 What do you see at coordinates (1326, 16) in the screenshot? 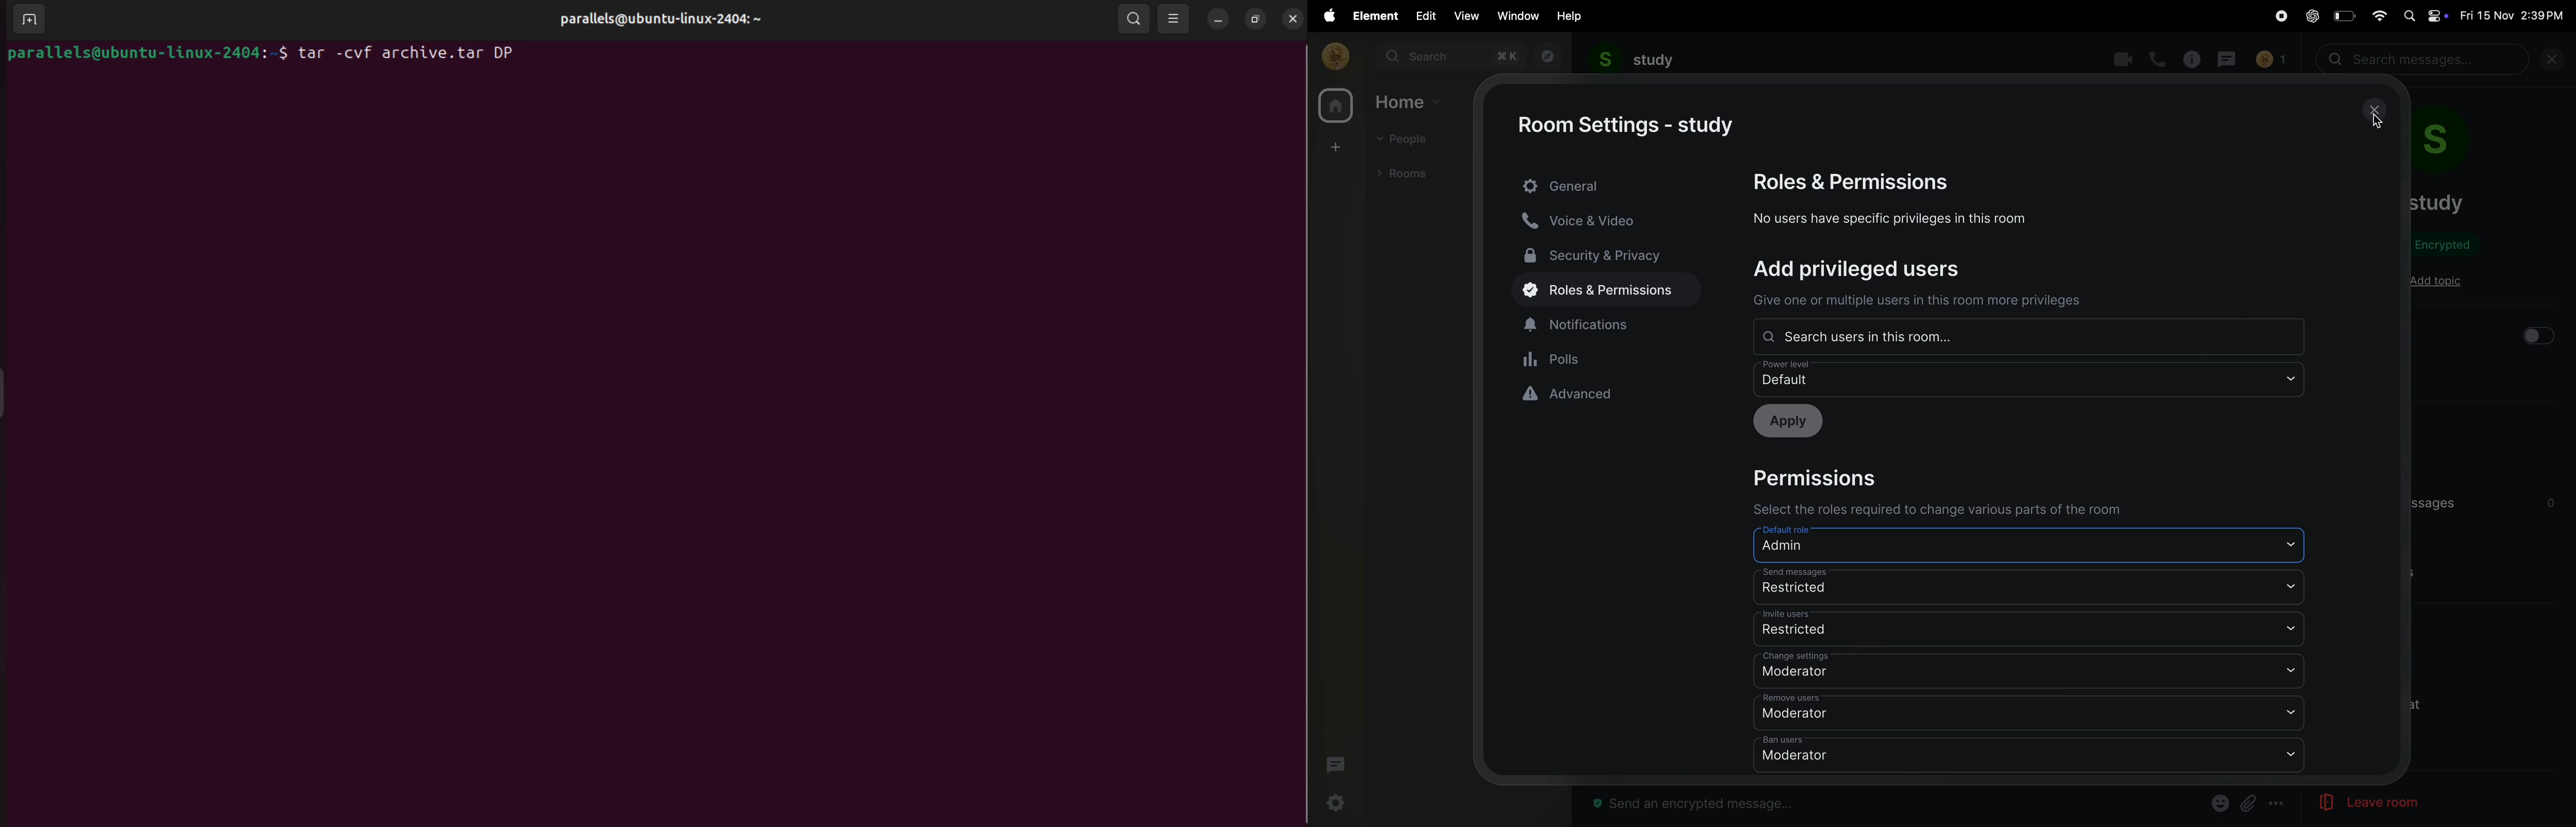
I see `apple menu` at bounding box center [1326, 16].